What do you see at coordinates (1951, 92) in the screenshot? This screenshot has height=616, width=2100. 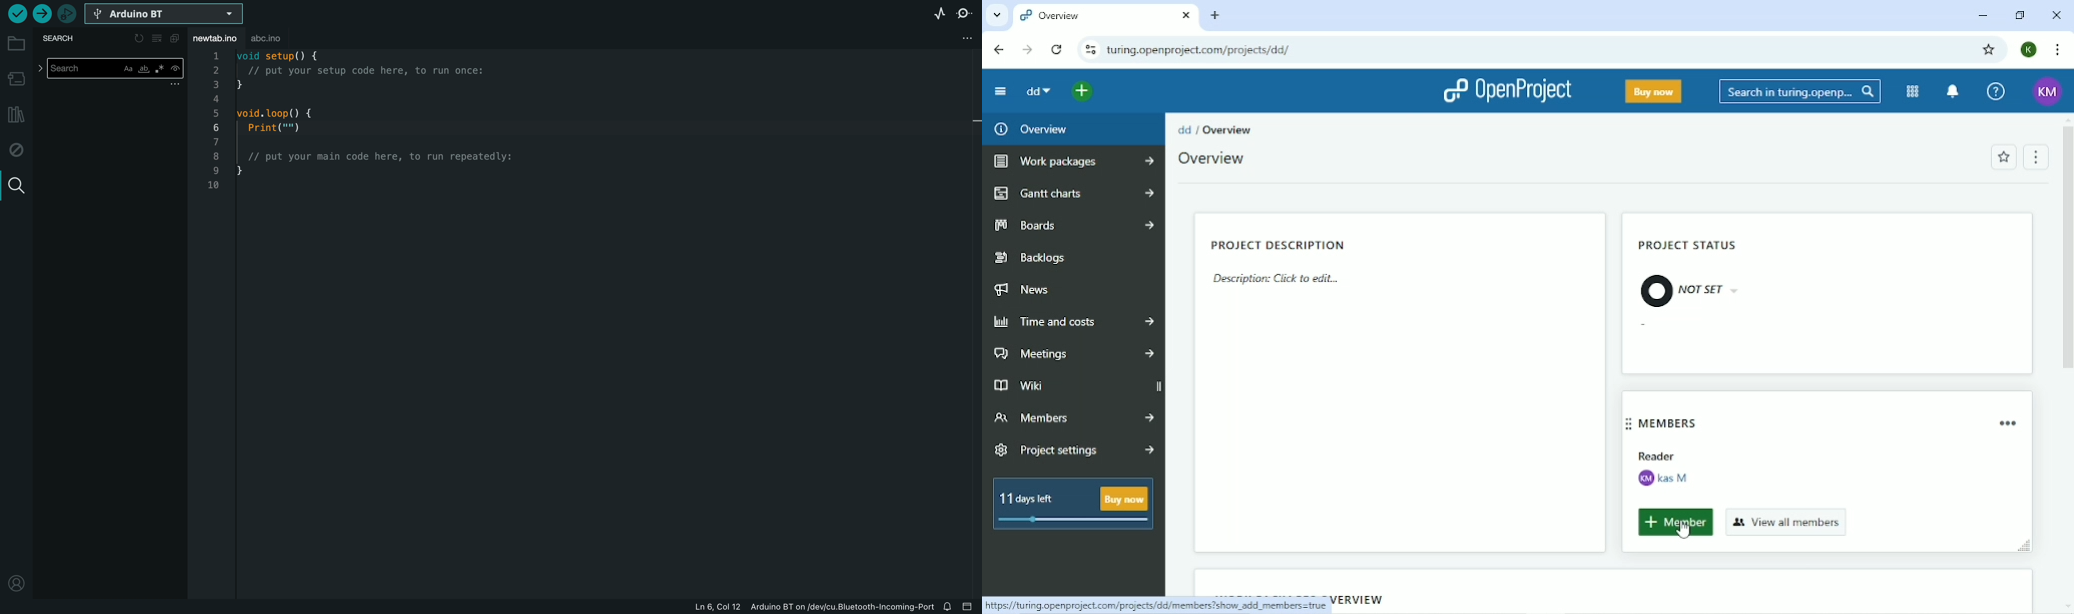 I see `To notification center` at bounding box center [1951, 92].